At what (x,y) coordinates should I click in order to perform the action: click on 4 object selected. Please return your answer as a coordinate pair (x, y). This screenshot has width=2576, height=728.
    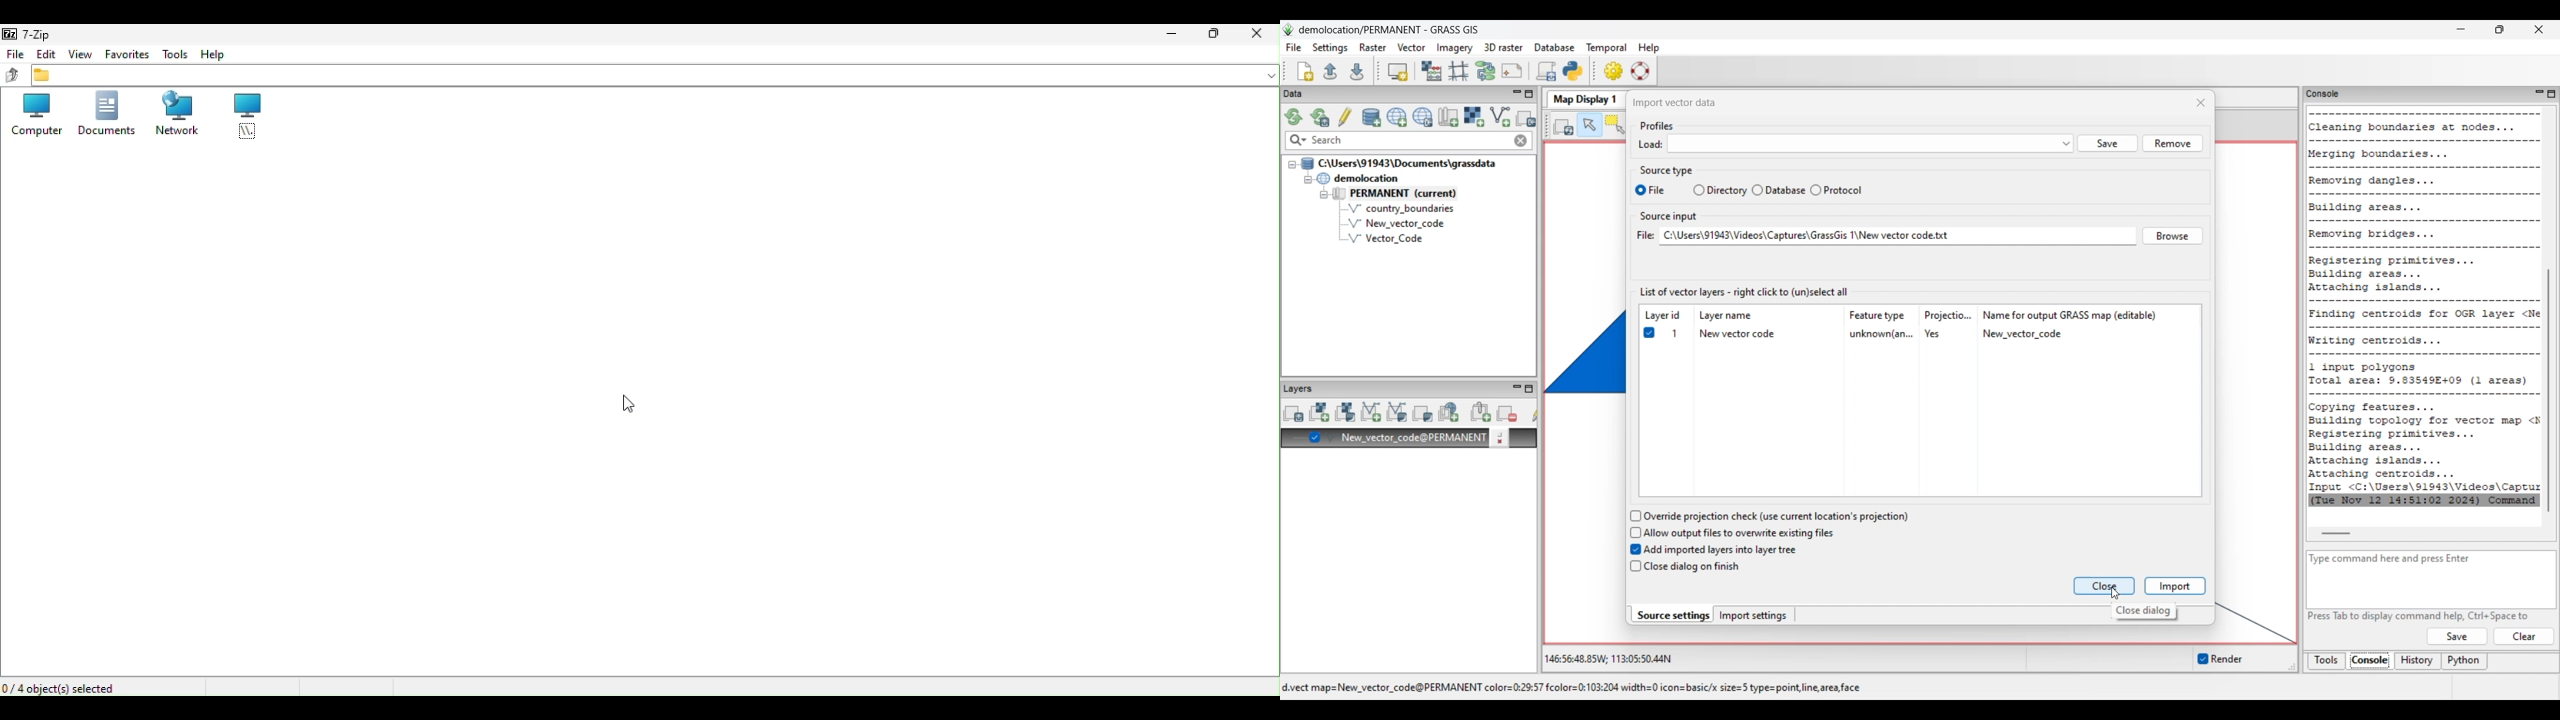
    Looking at the image, I should click on (58, 685).